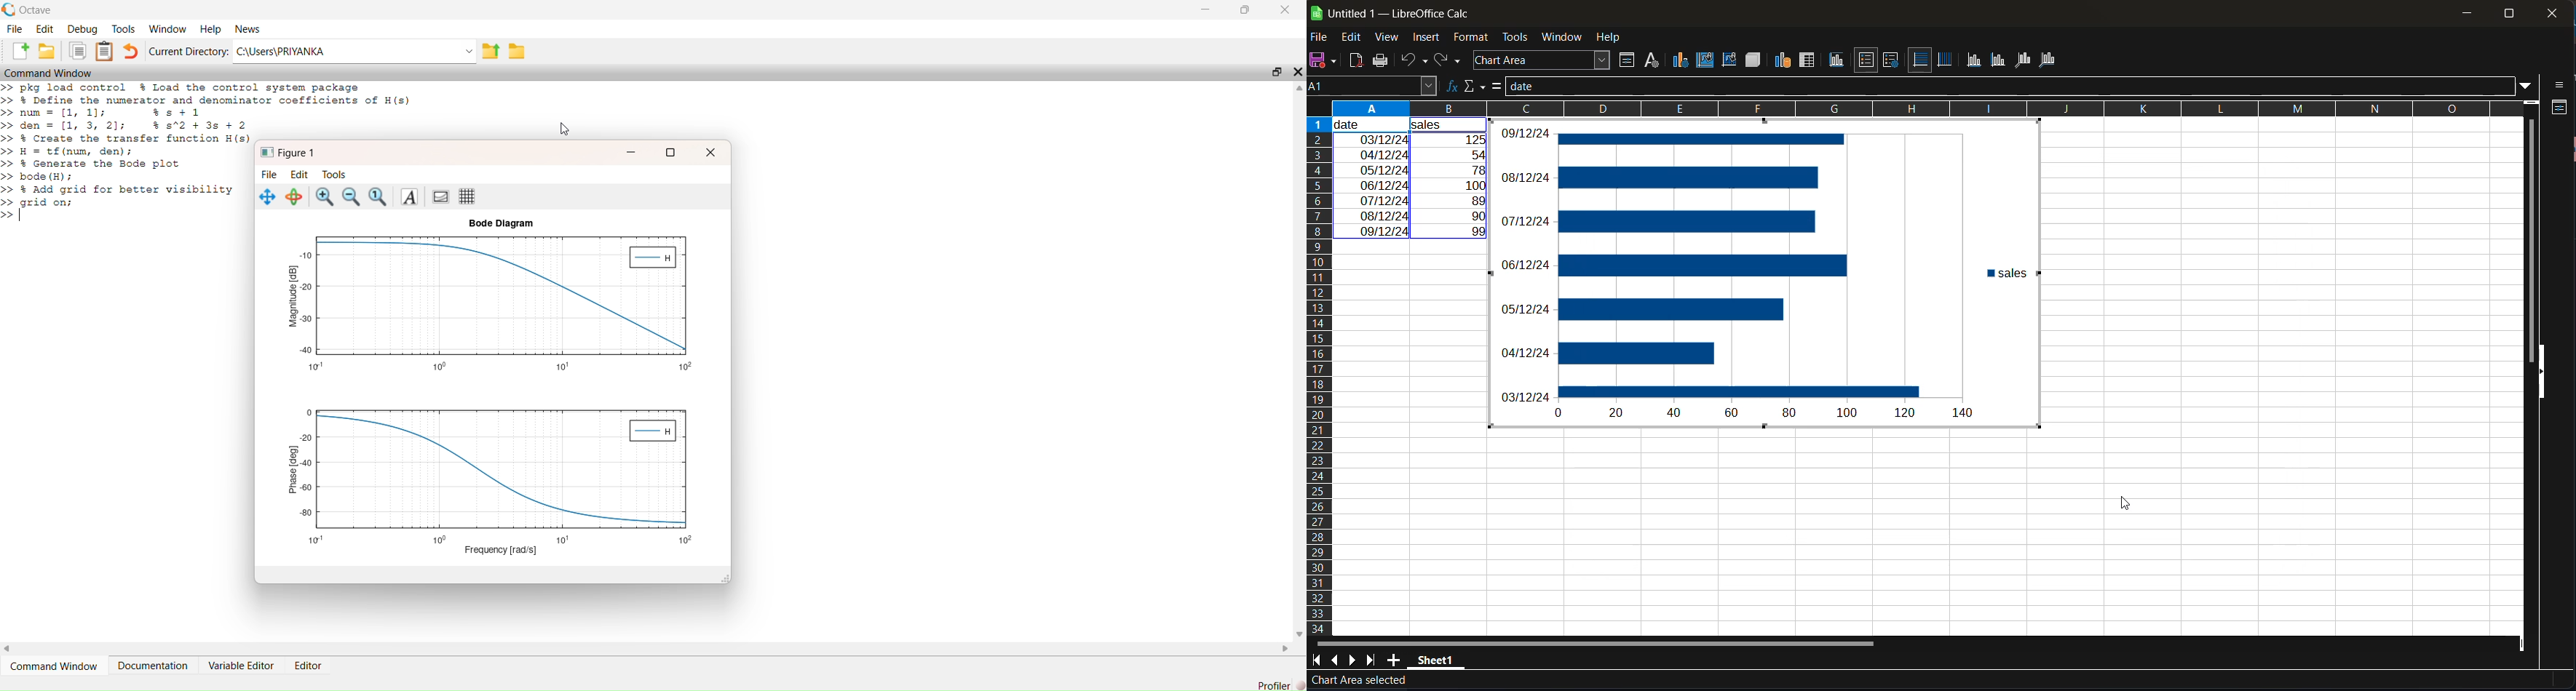 The image size is (2576, 700). What do you see at coordinates (1609, 36) in the screenshot?
I see `help` at bounding box center [1609, 36].